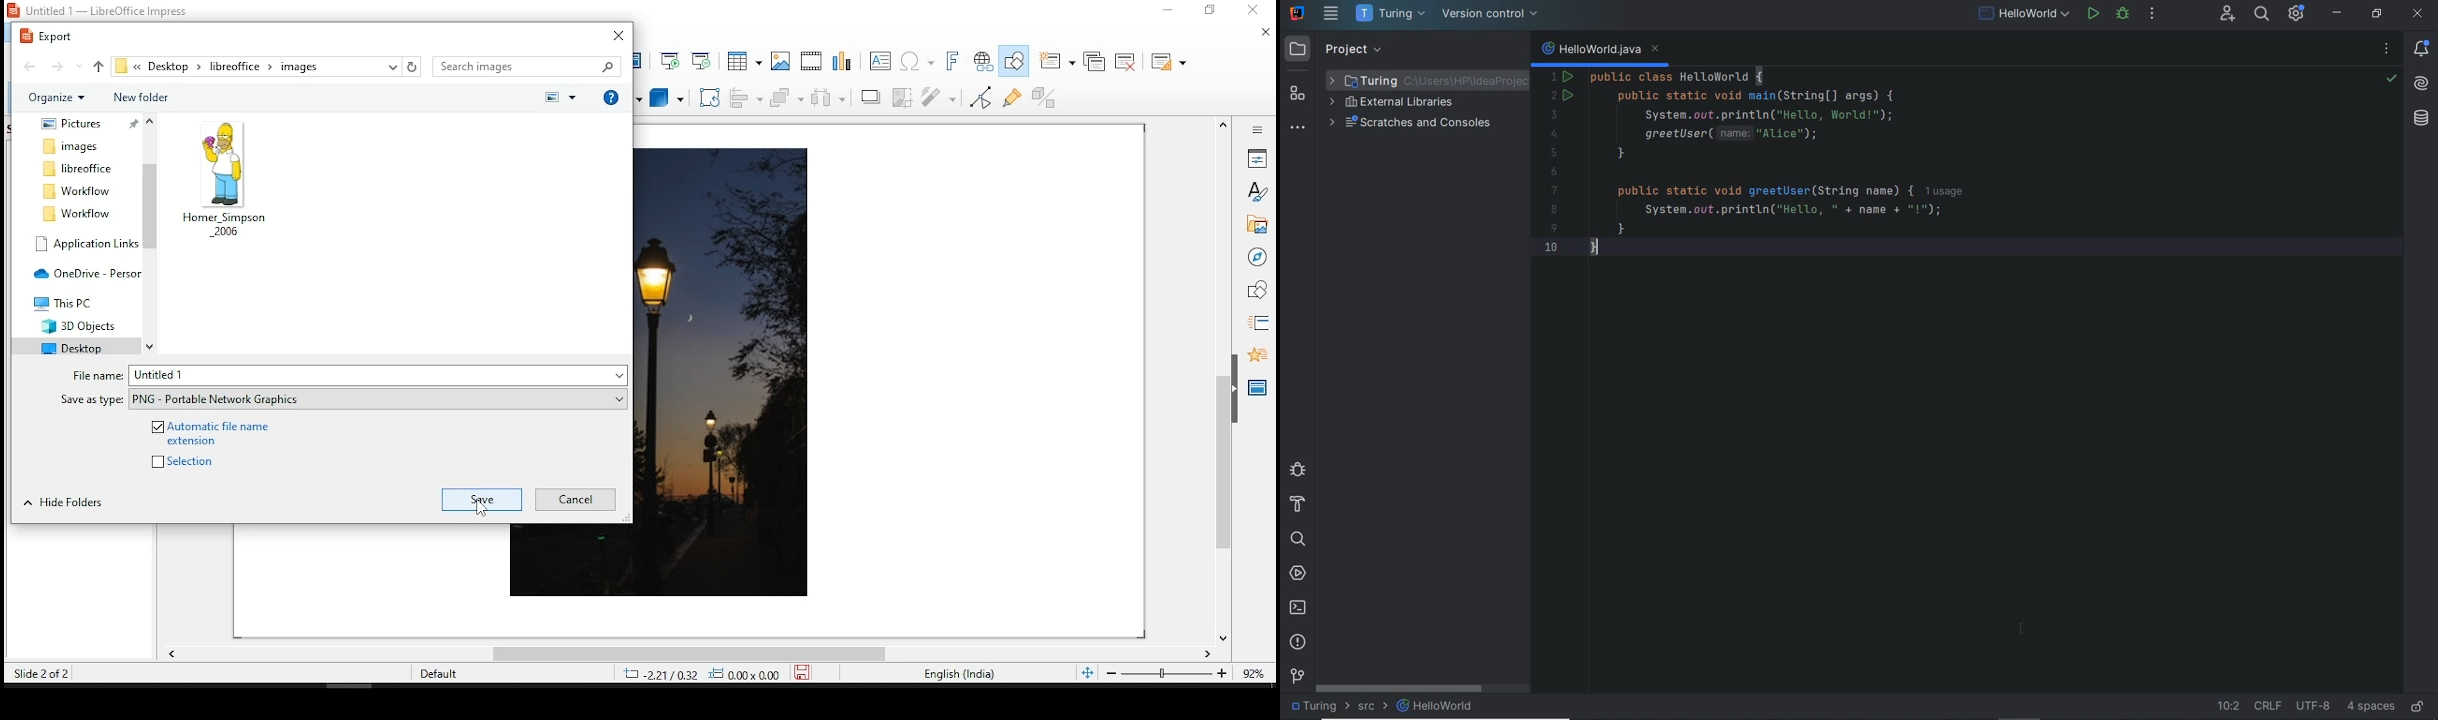 This screenshot has height=728, width=2464. Describe the element at coordinates (1257, 157) in the screenshot. I see `properties ` at that location.